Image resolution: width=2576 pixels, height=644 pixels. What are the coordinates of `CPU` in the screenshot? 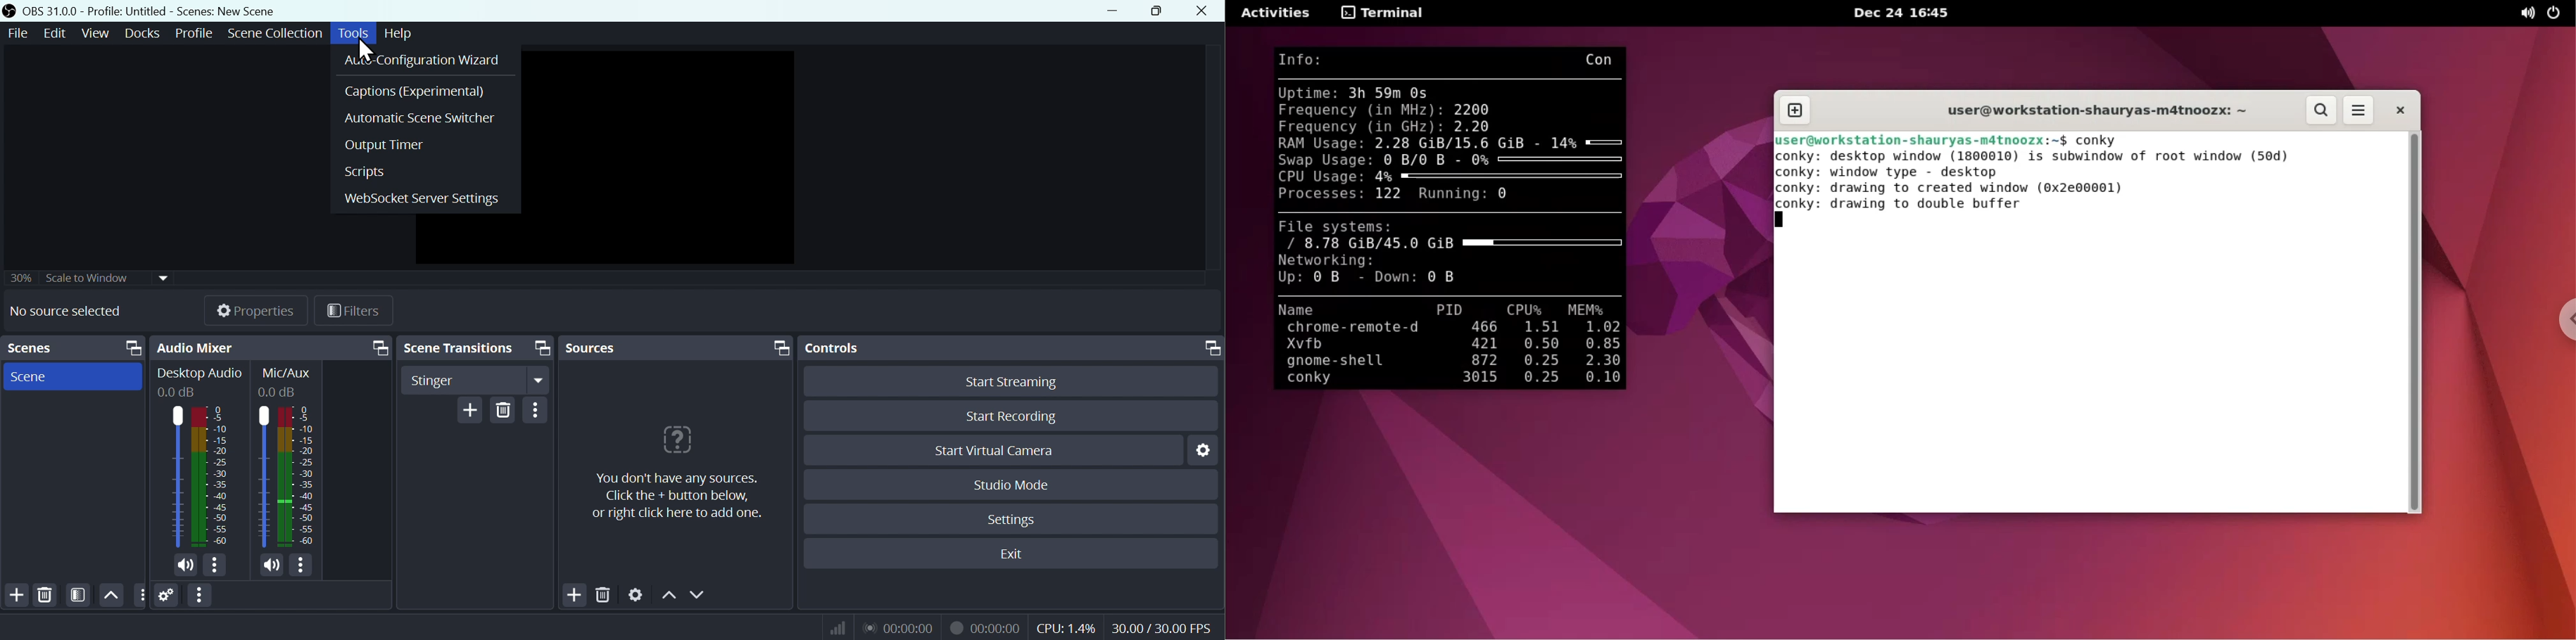 It's located at (1065, 626).